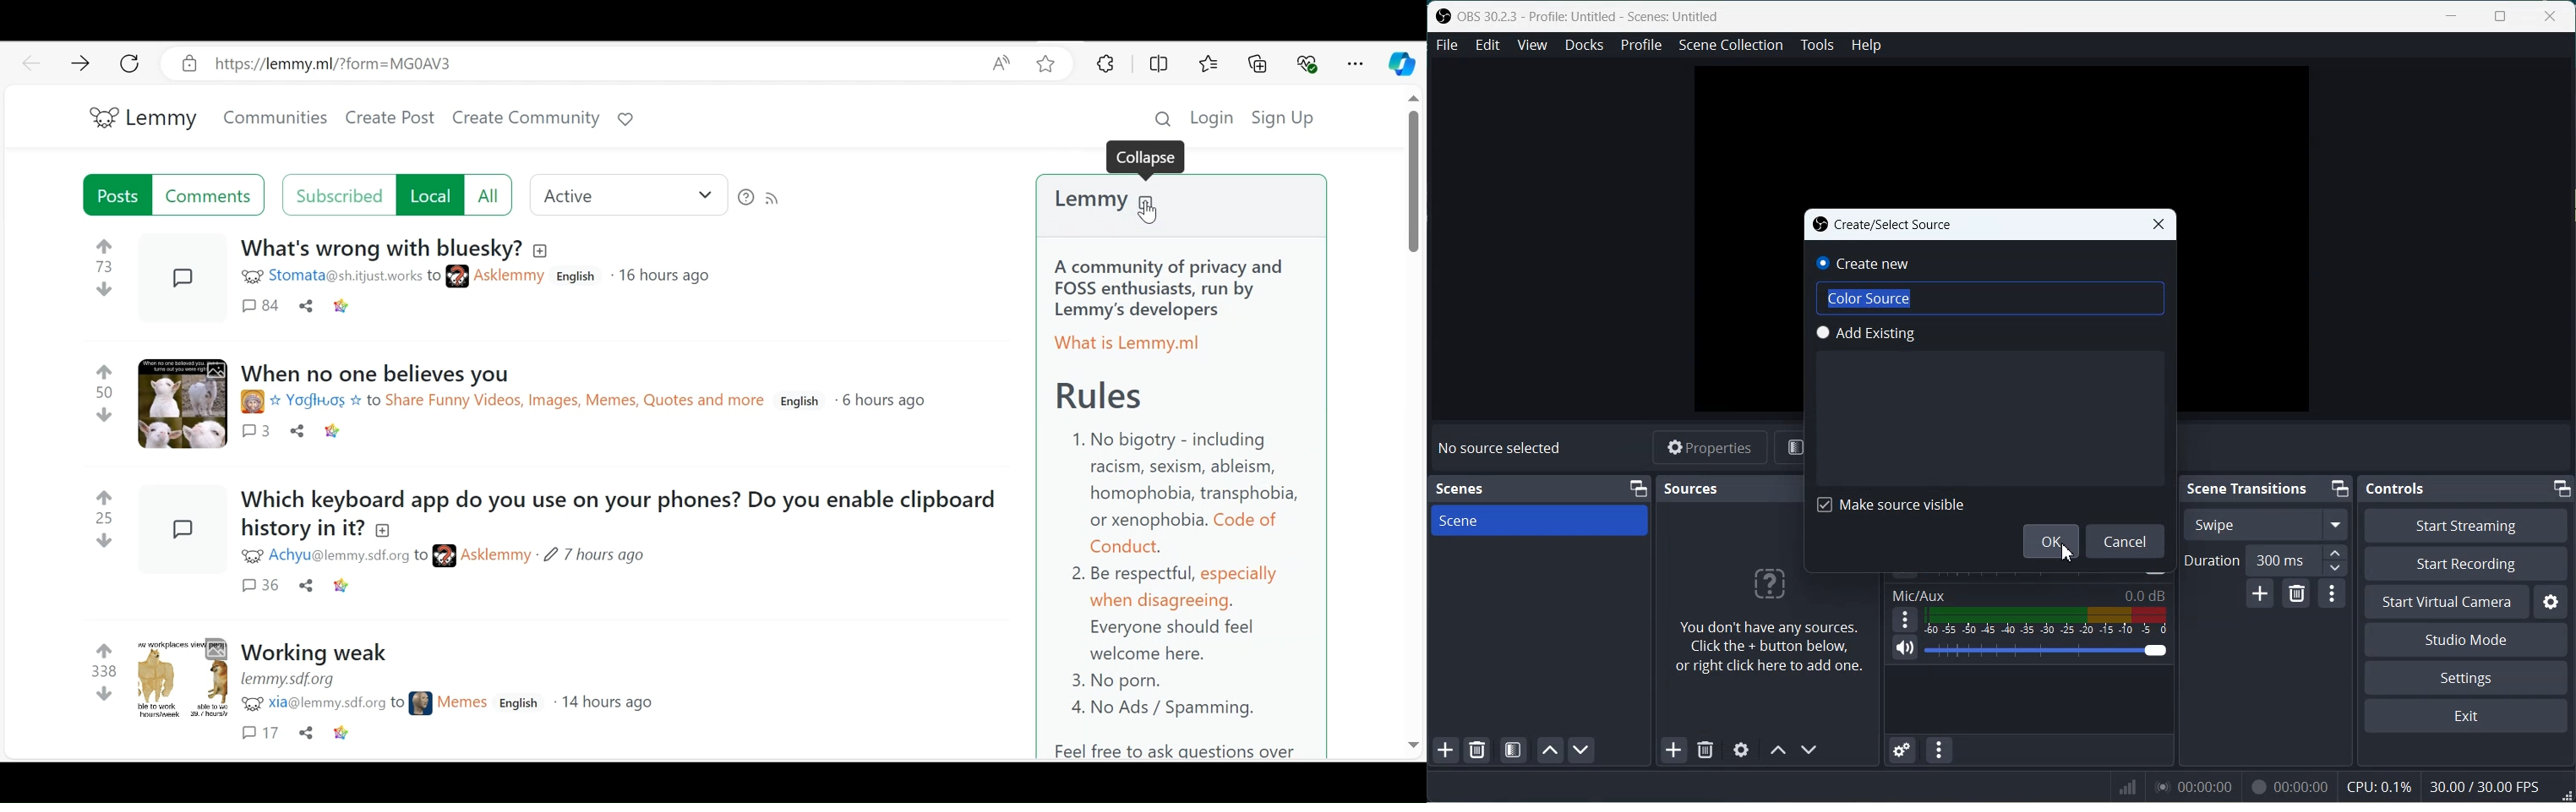 The image size is (2576, 812). I want to click on OK, so click(2050, 542).